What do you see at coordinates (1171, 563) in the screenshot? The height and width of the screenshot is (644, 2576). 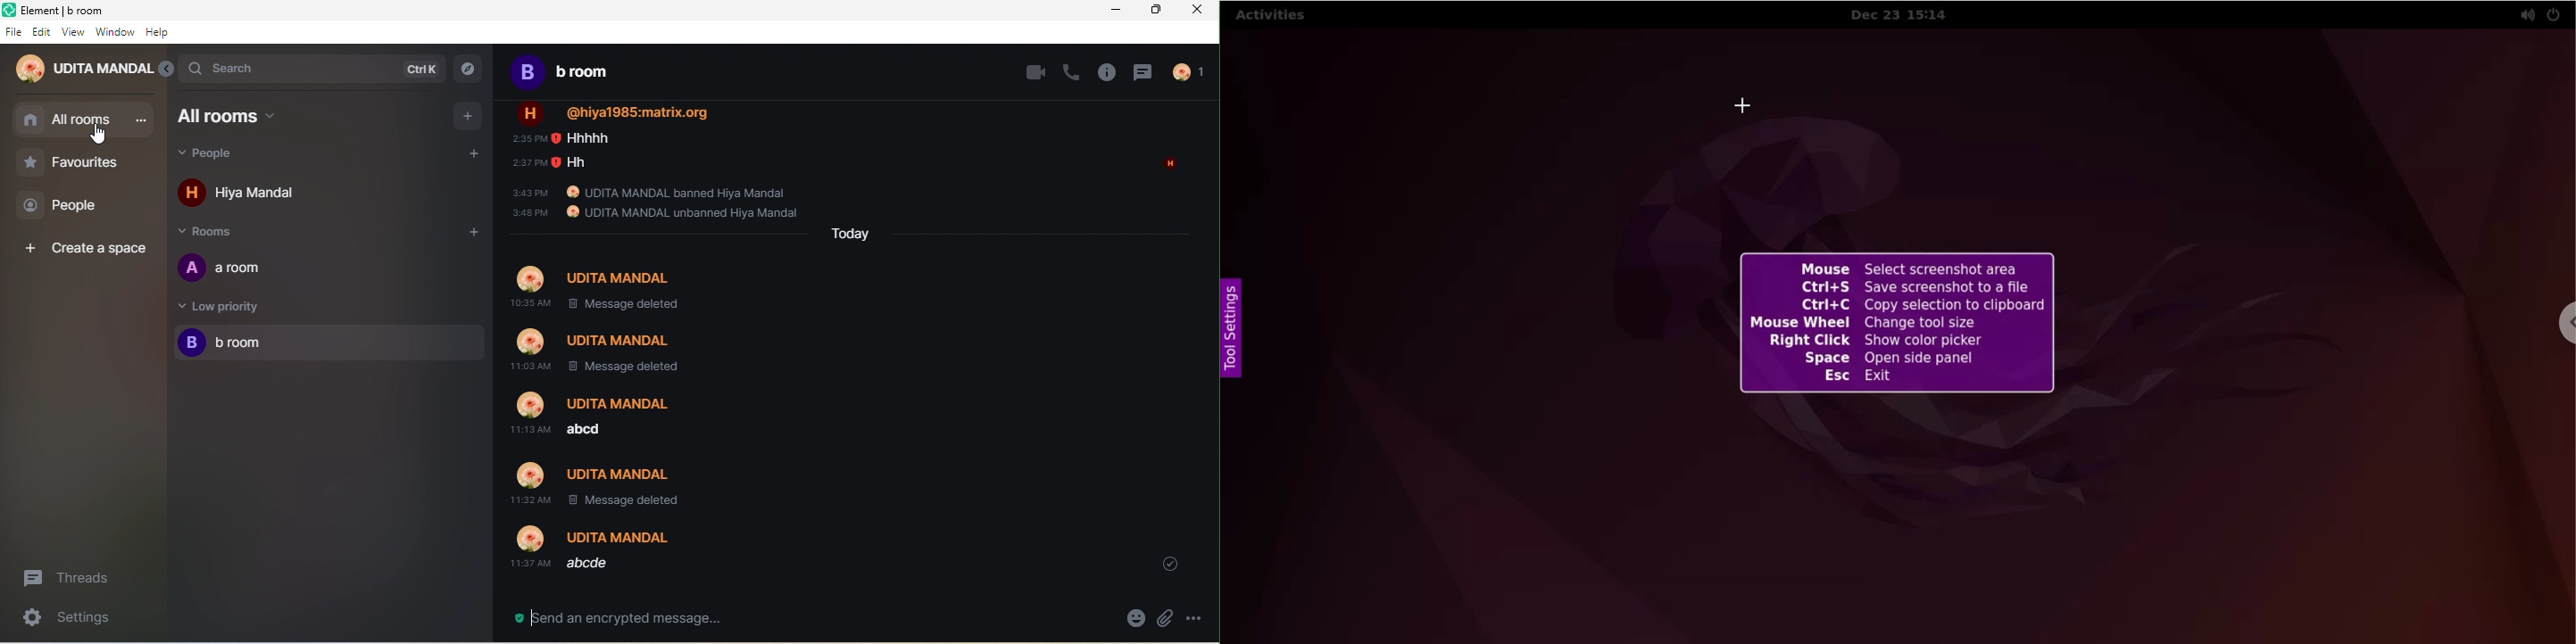 I see `drop down` at bounding box center [1171, 563].